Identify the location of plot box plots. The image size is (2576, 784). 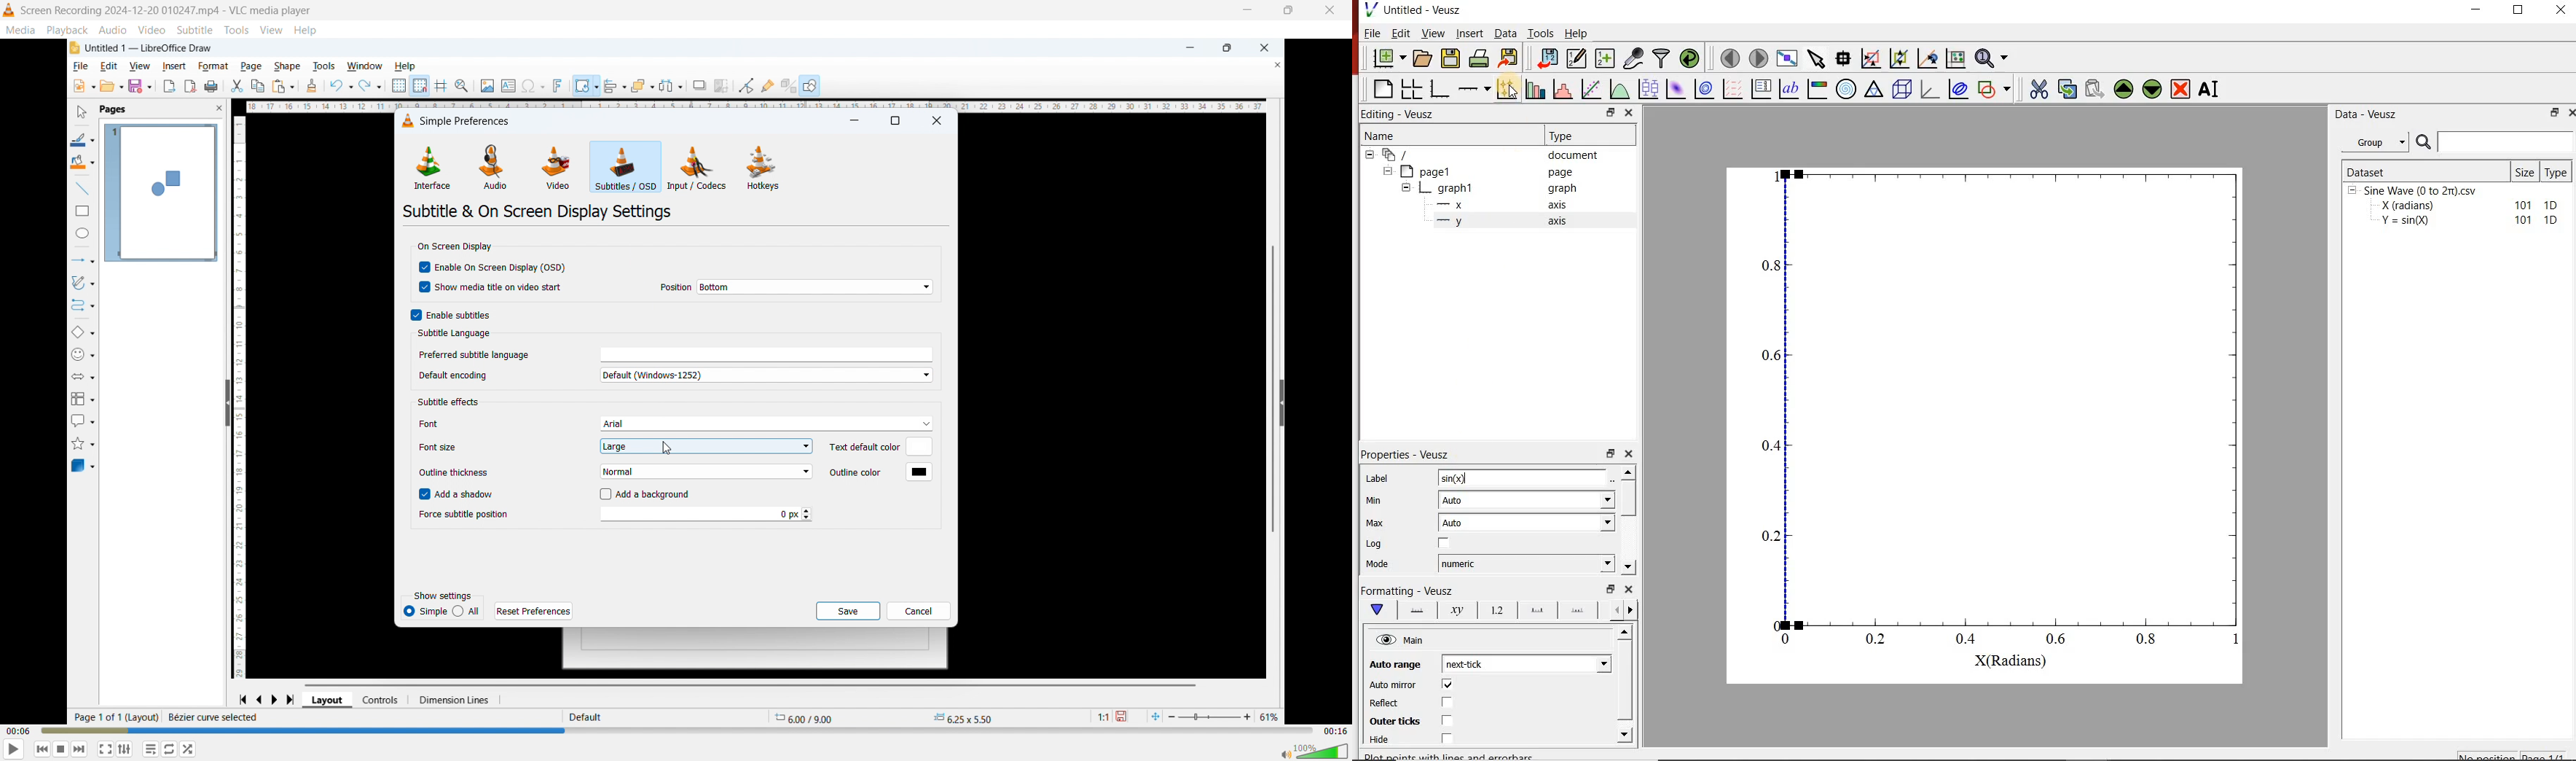
(1649, 90).